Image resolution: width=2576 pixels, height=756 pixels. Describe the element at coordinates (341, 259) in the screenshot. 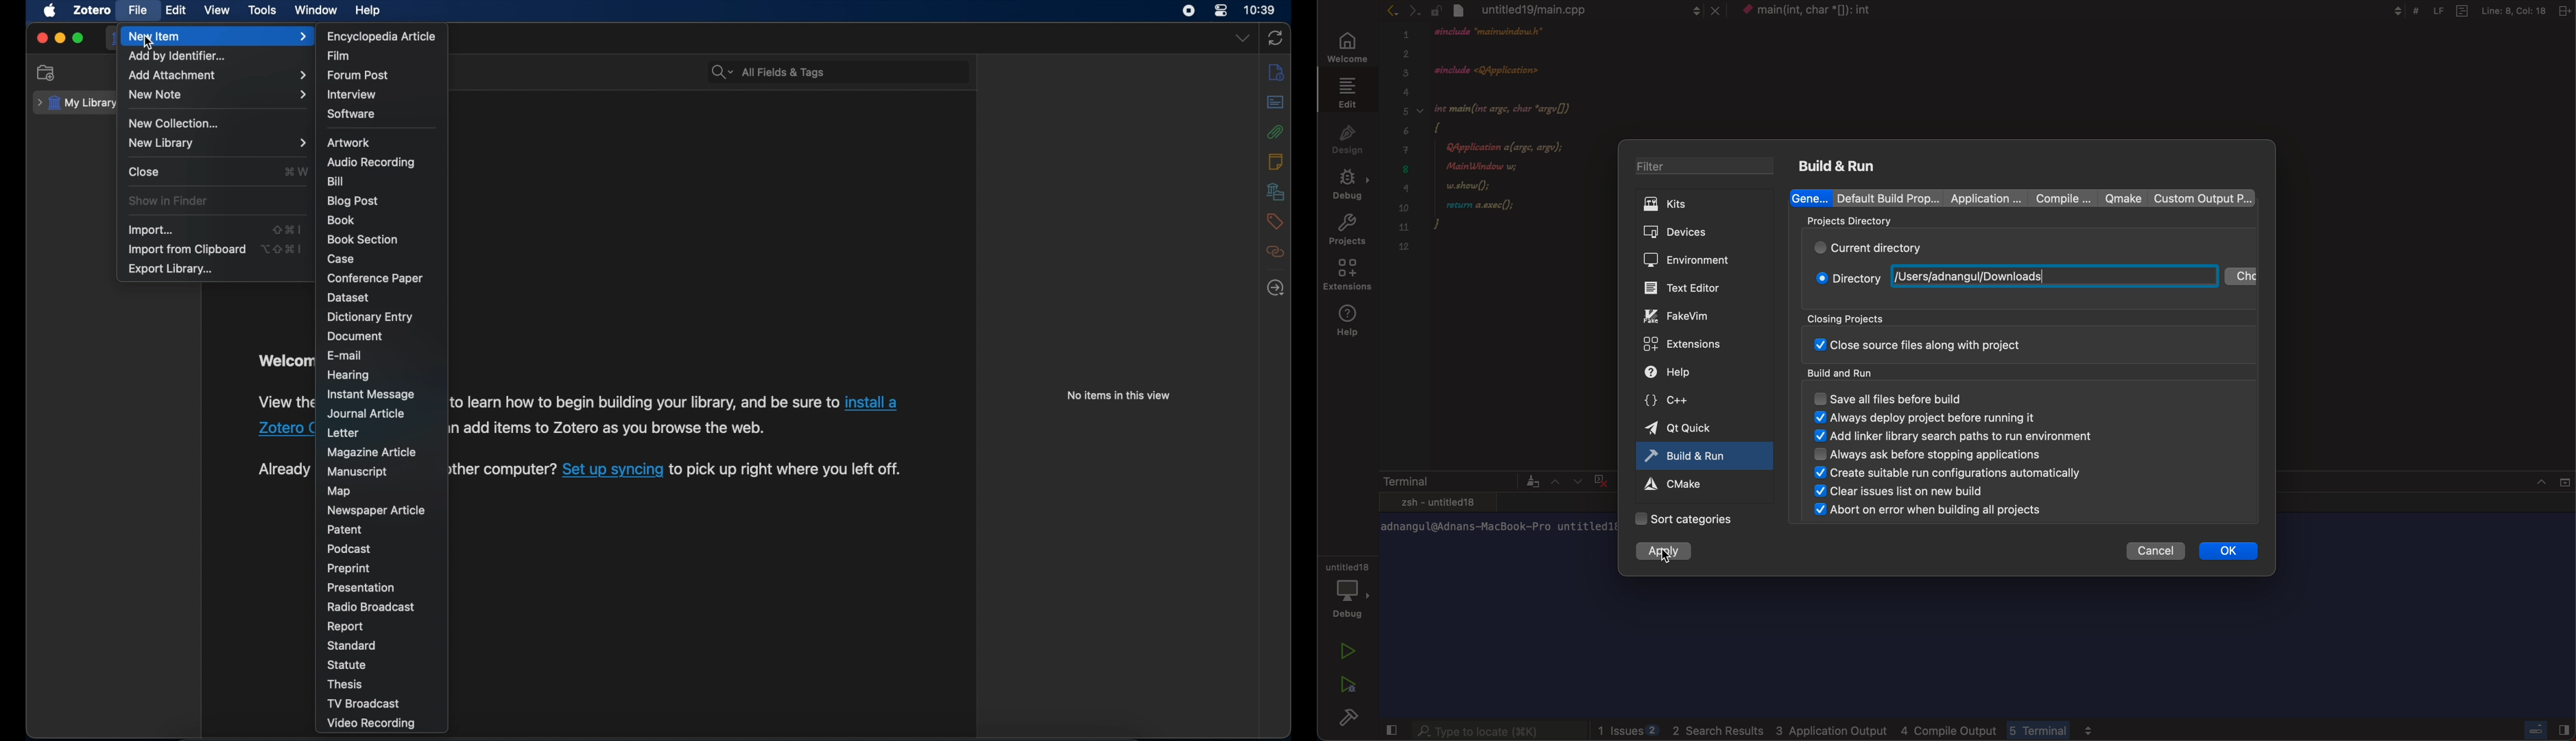

I see `case` at that location.